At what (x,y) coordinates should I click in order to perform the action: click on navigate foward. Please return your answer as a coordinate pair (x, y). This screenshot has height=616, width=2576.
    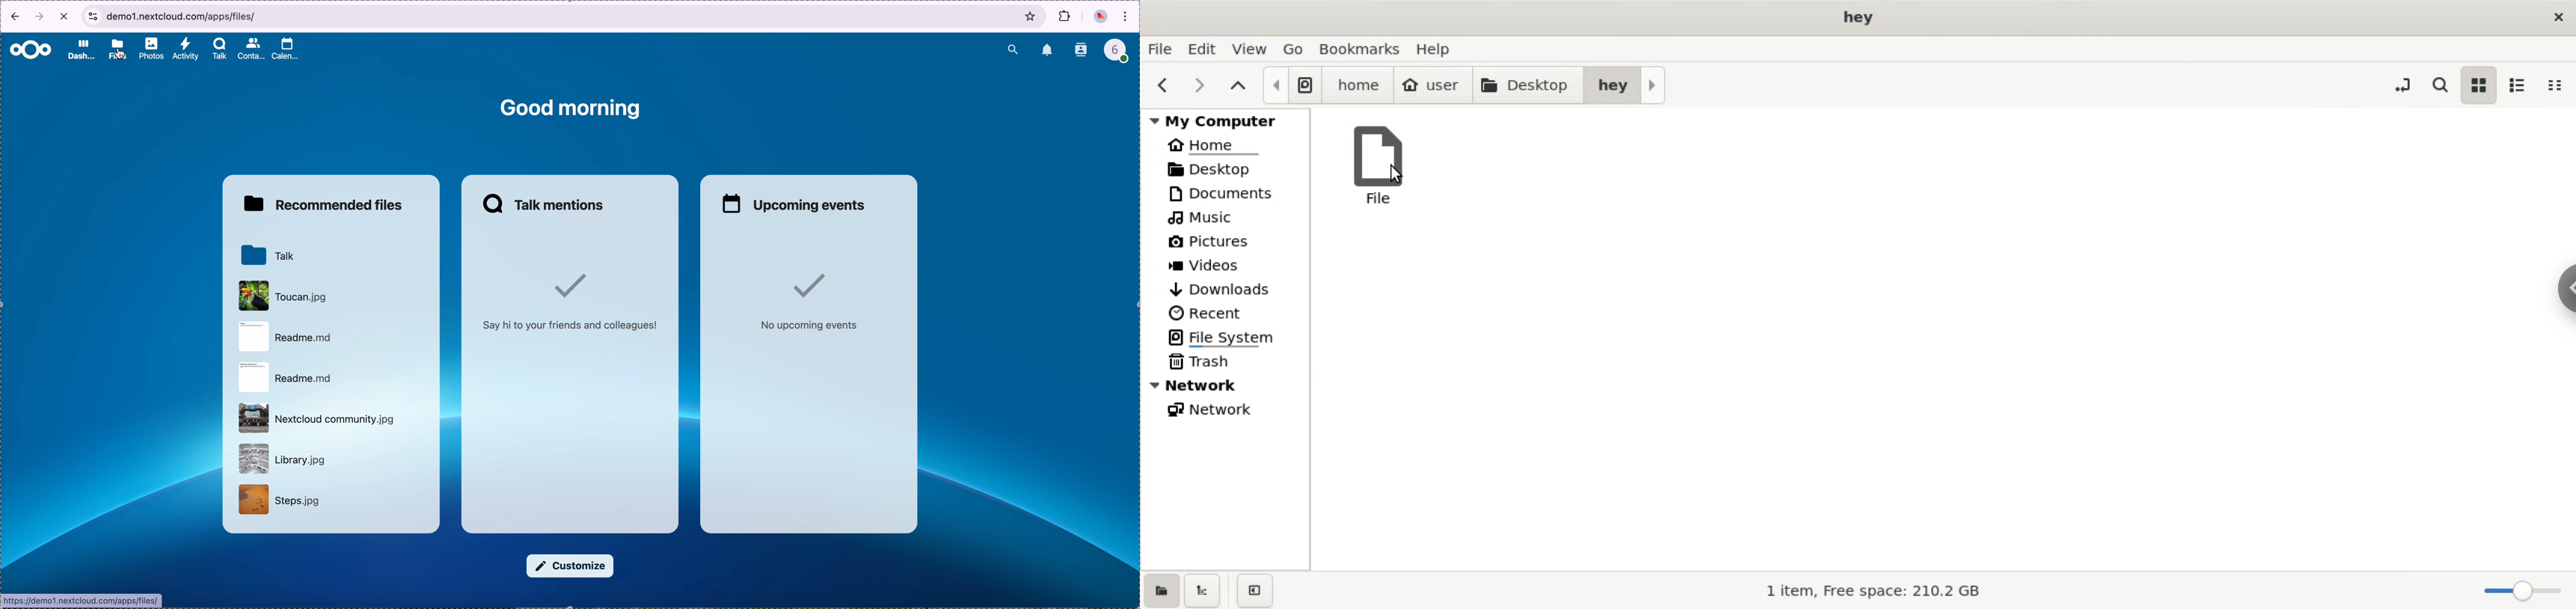
    Looking at the image, I should click on (40, 17).